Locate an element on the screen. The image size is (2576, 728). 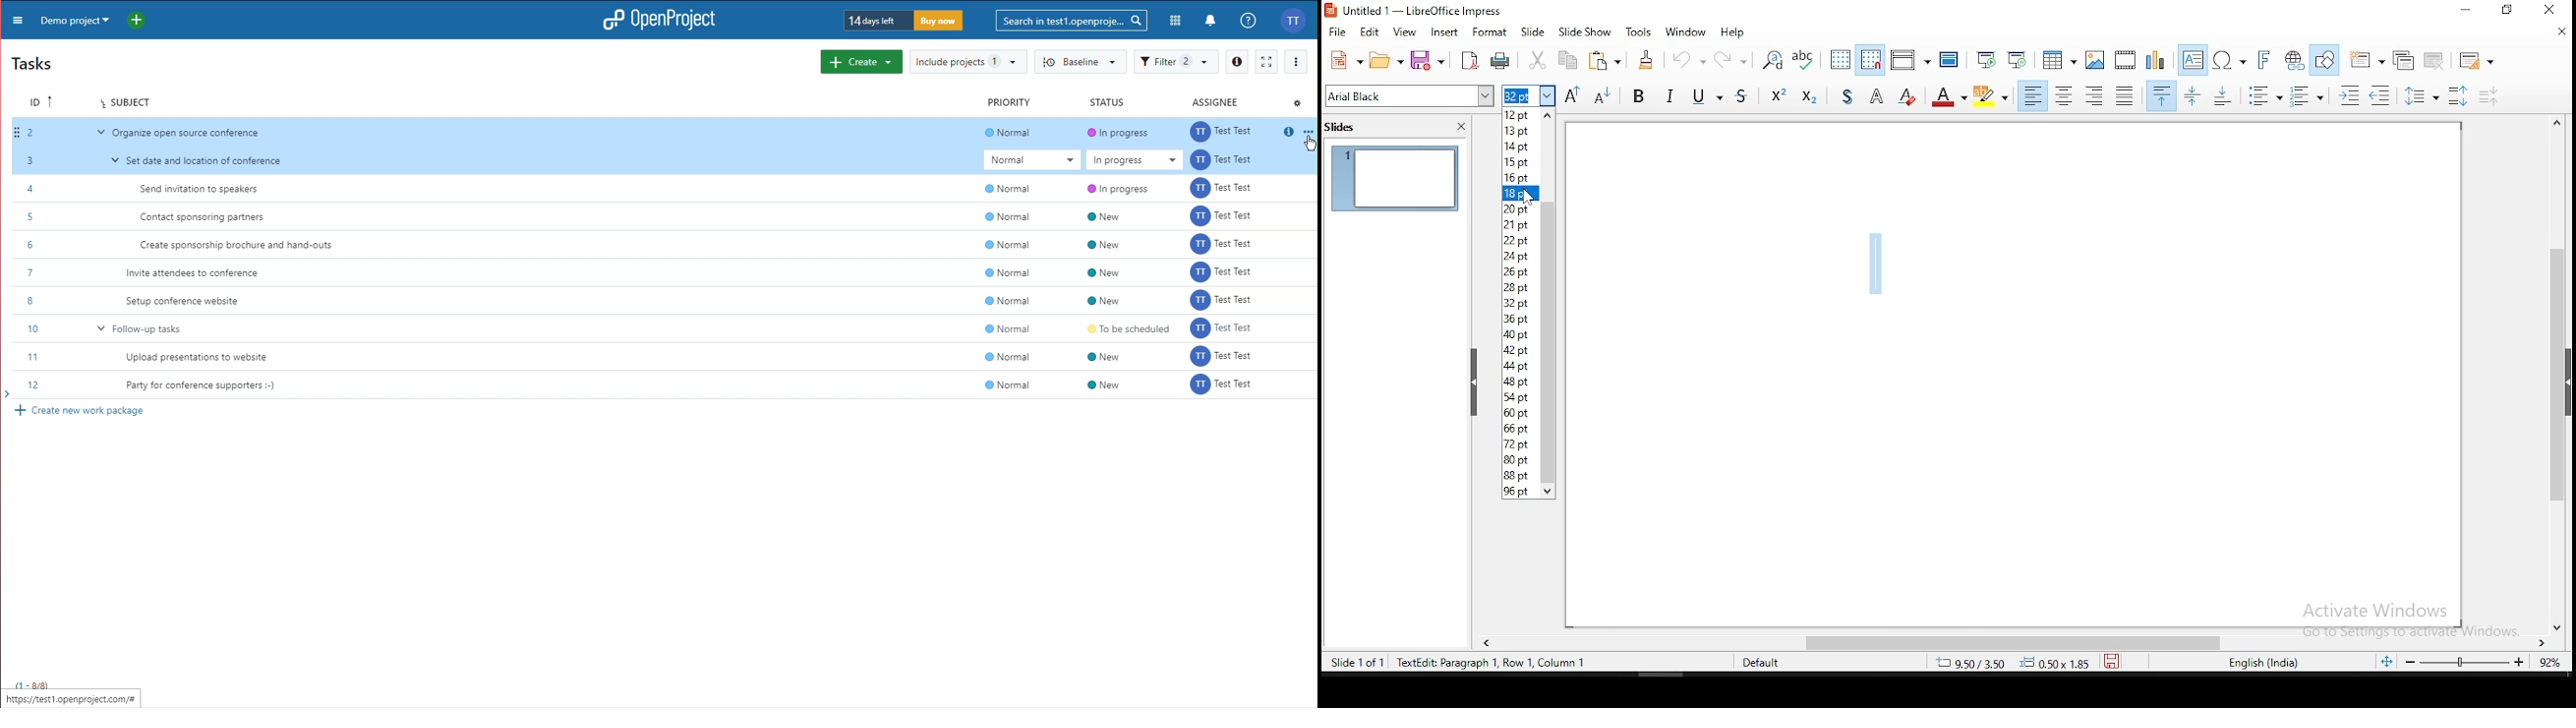
18 is located at coordinates (1521, 193).